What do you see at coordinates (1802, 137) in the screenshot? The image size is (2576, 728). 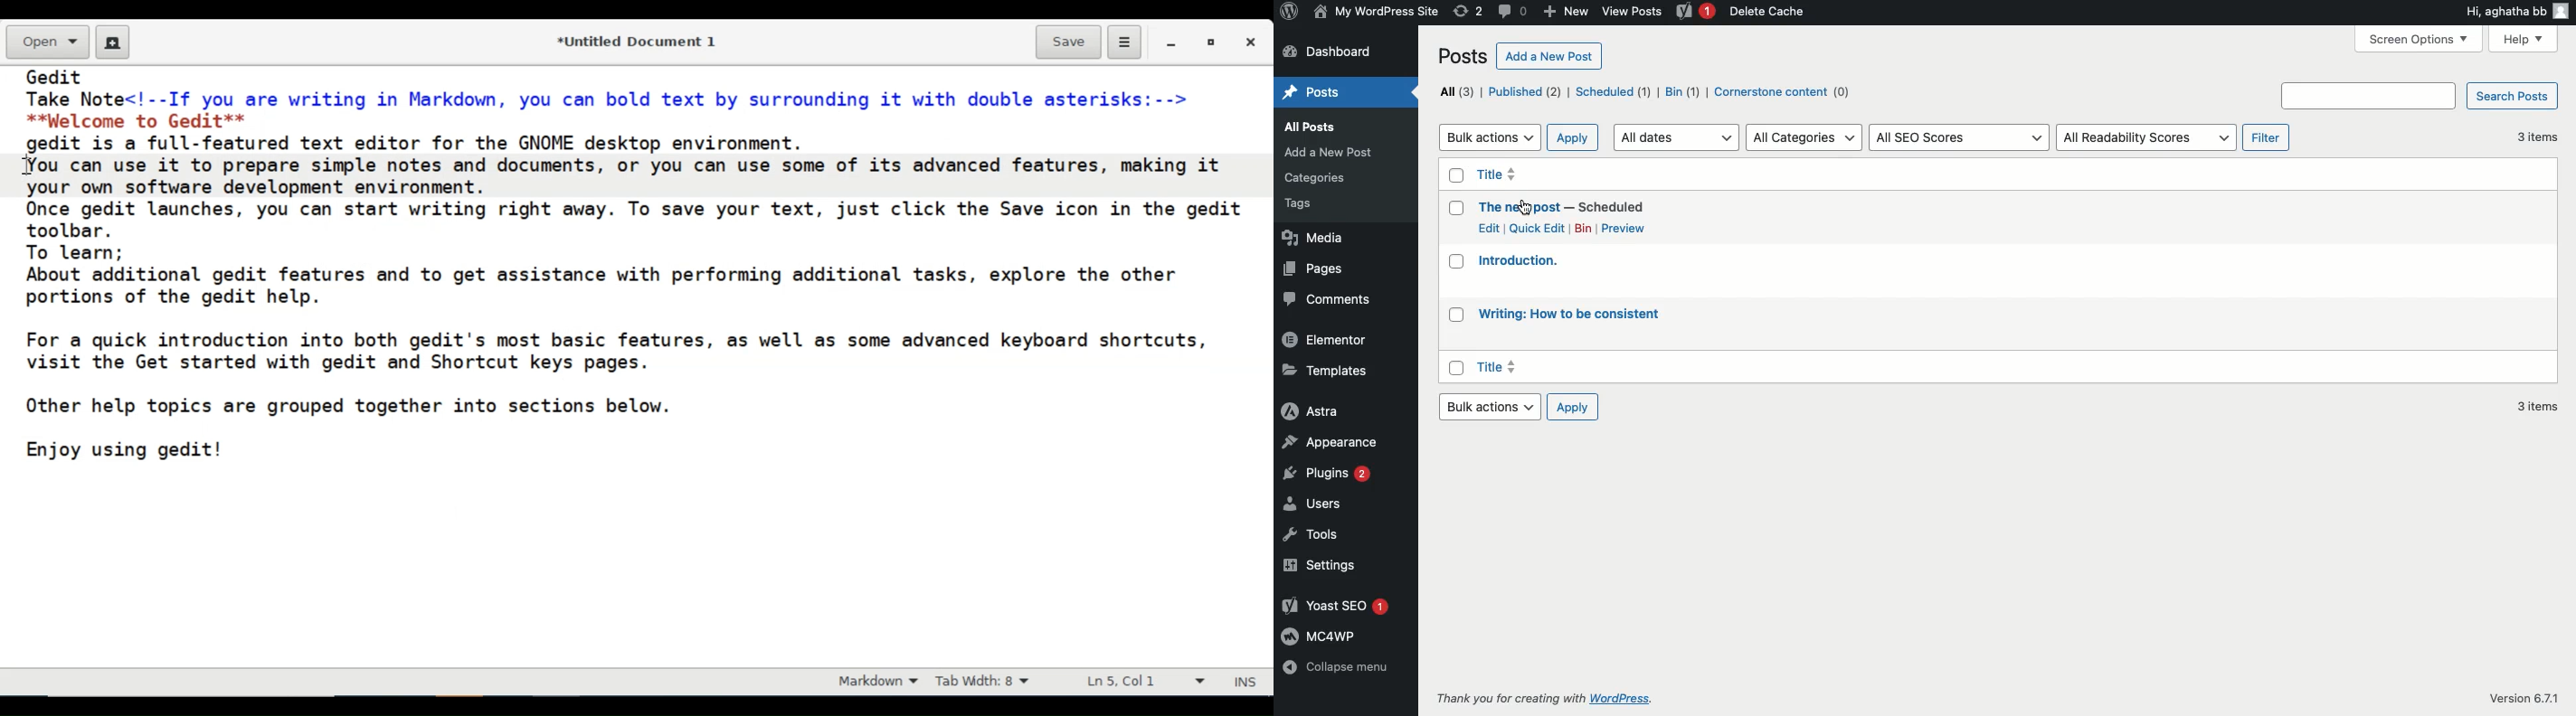 I see `All categories` at bounding box center [1802, 137].